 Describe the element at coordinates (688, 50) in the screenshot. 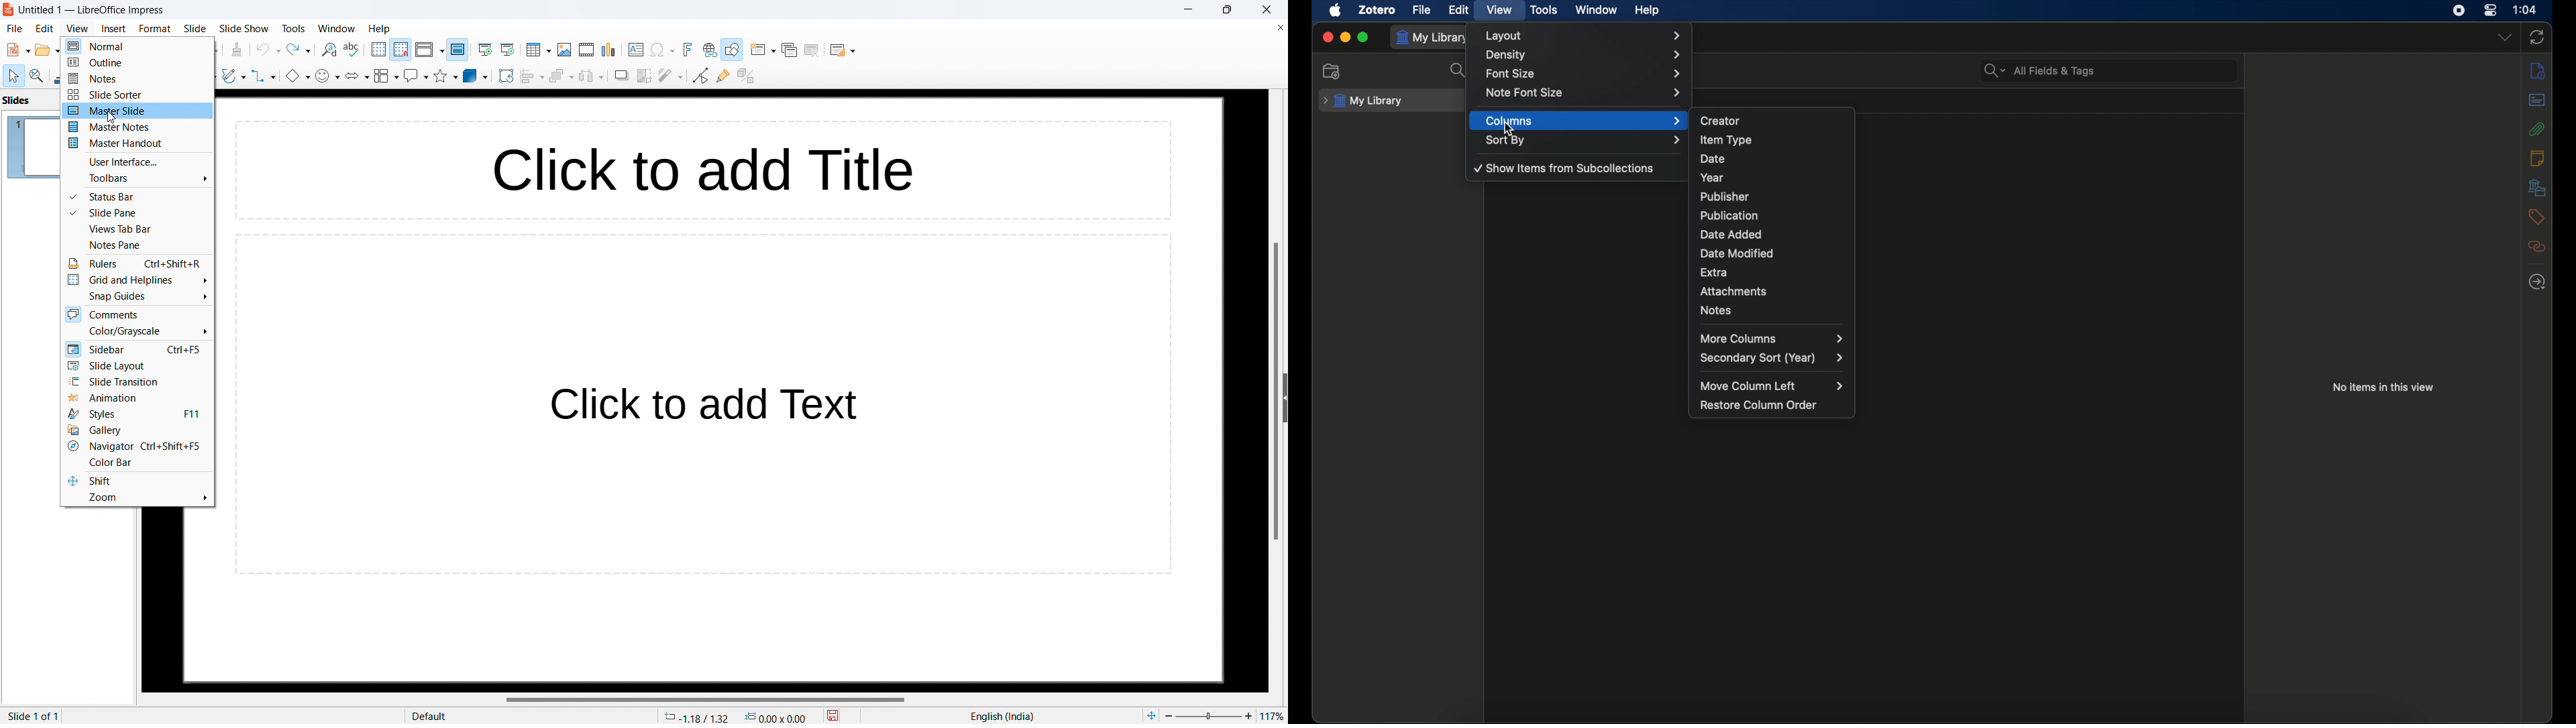

I see `insert fontwork text` at that location.